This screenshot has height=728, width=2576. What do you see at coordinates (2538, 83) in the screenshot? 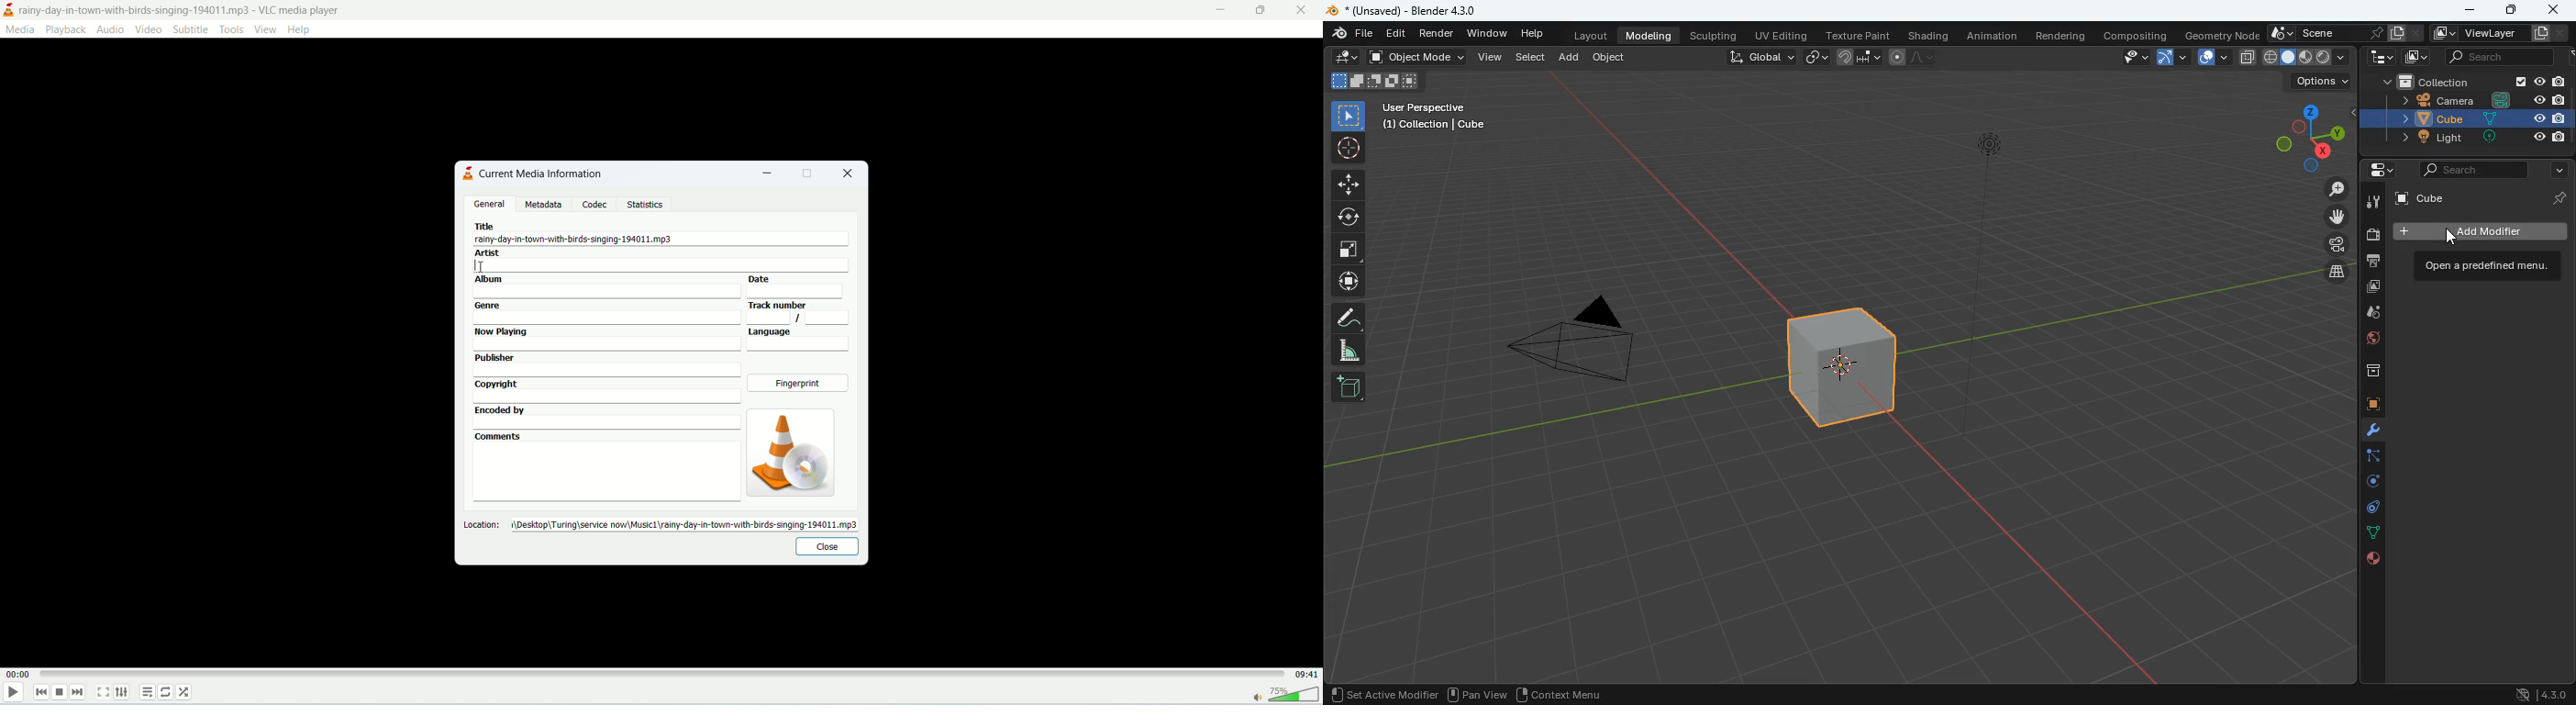
I see `` at bounding box center [2538, 83].